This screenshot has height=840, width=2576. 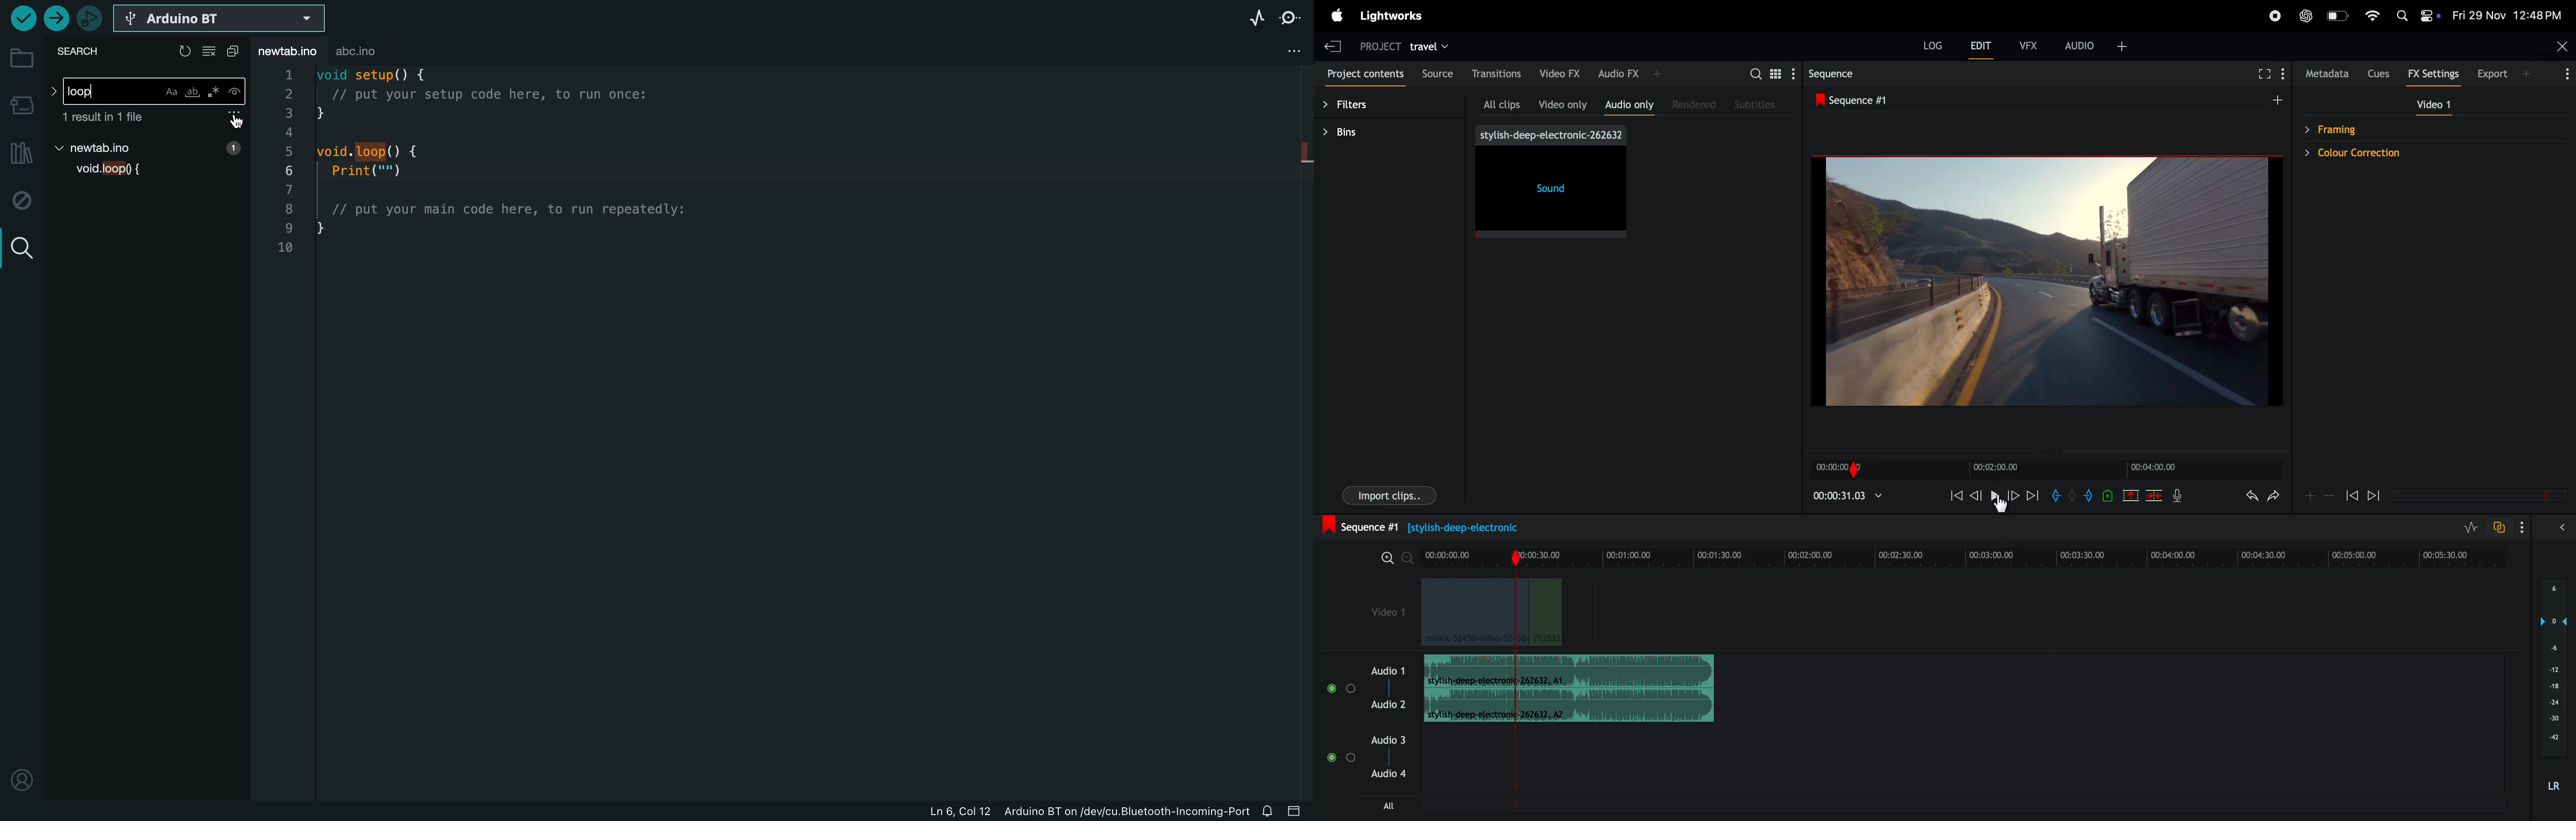 I want to click on Audio Clip, so click(x=1571, y=706).